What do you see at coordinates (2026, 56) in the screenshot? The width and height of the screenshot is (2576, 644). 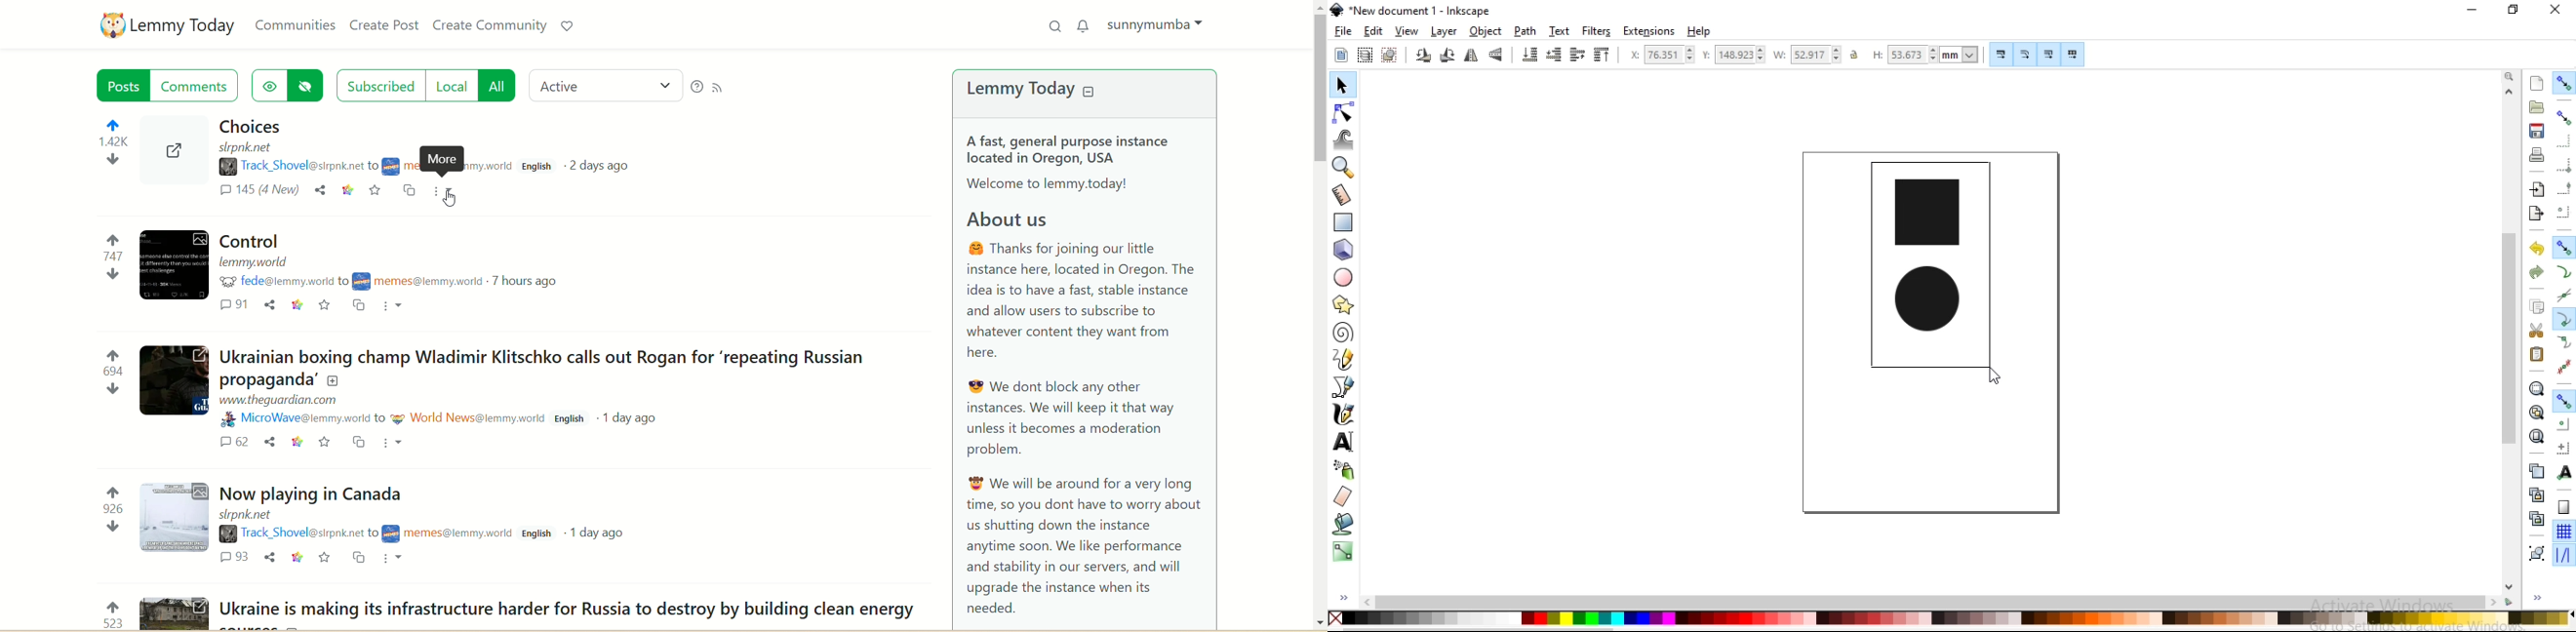 I see `scale radii of rounded corners` at bounding box center [2026, 56].